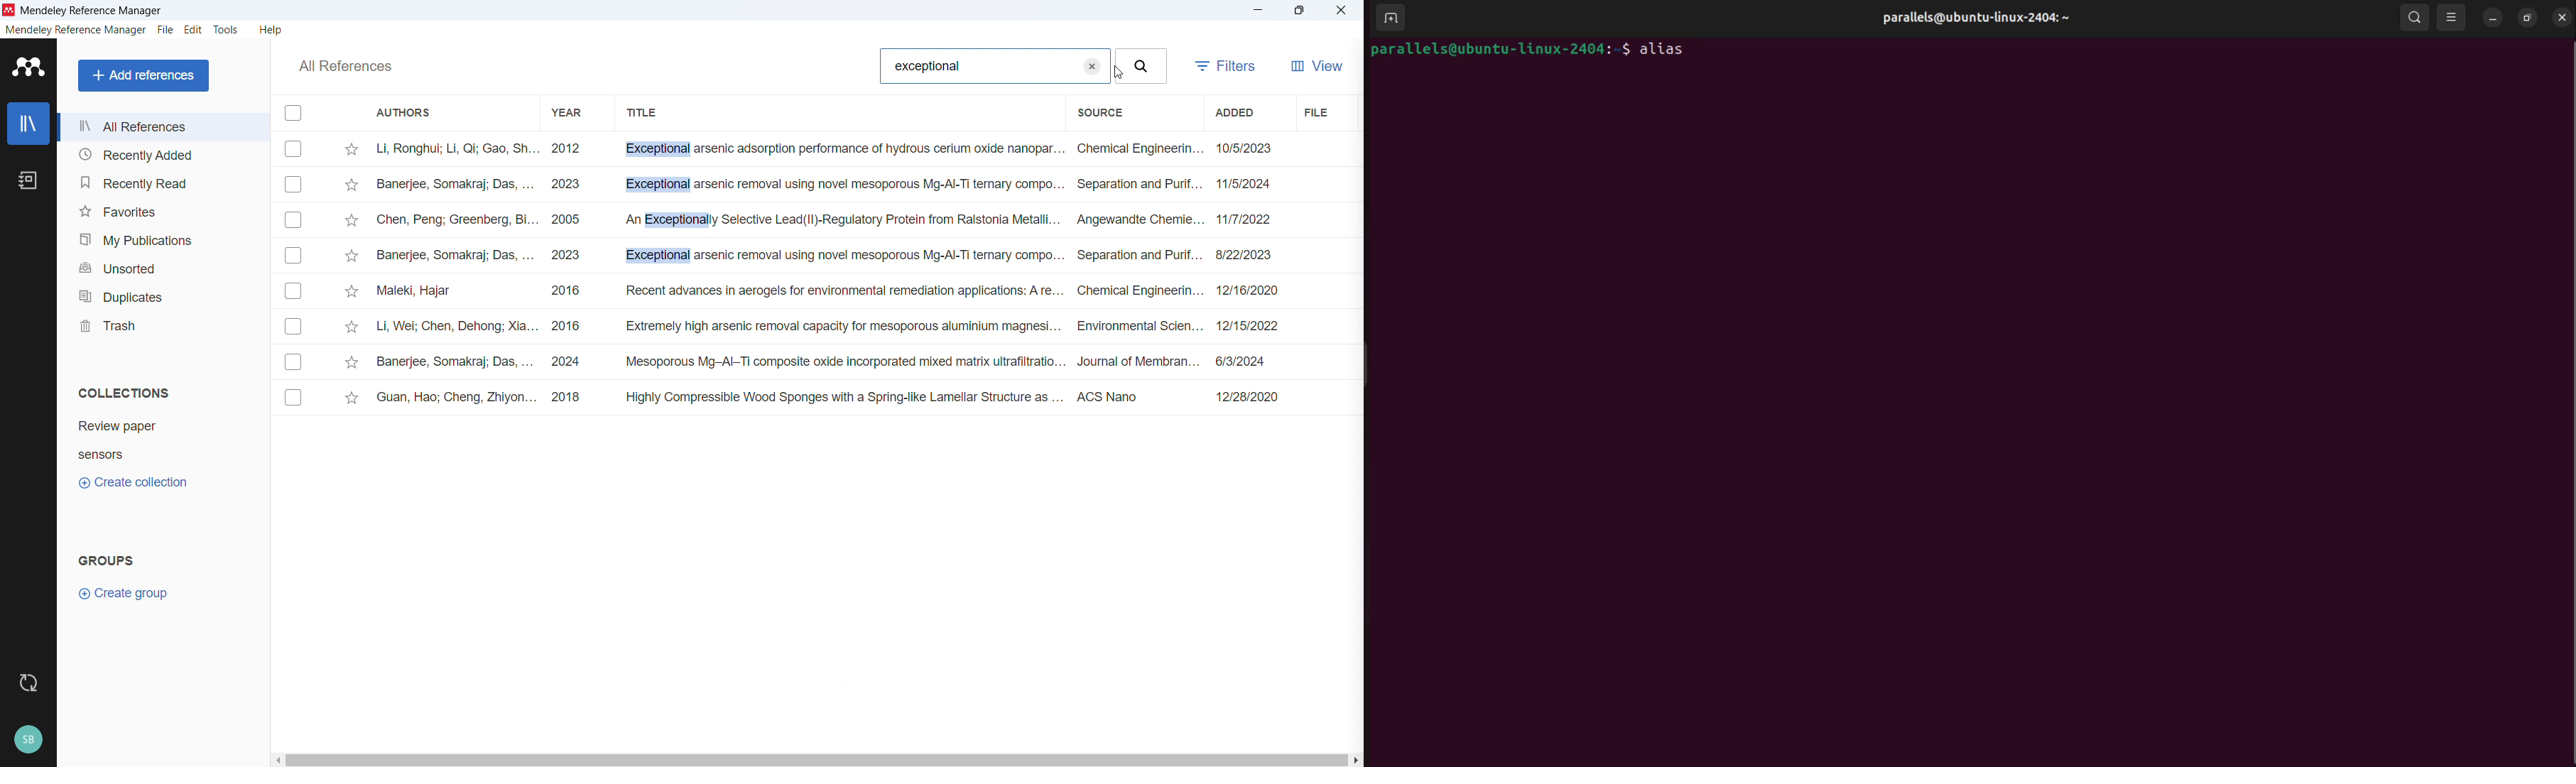  I want to click on alias, so click(1663, 49).